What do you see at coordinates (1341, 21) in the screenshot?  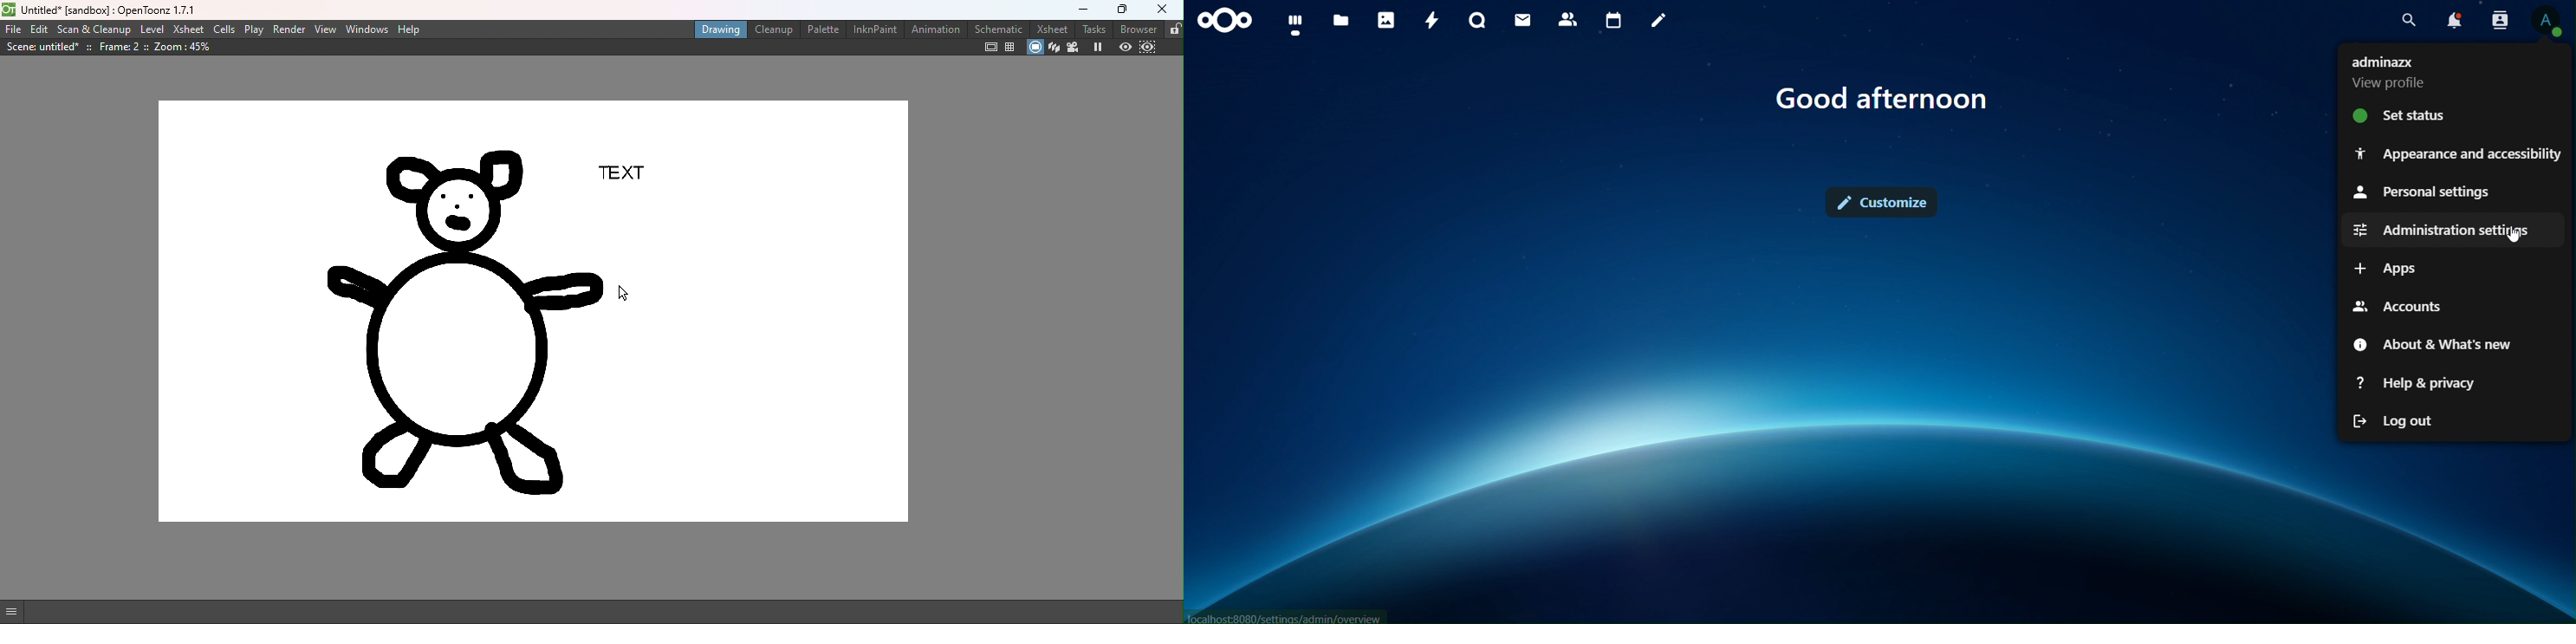 I see `files` at bounding box center [1341, 21].